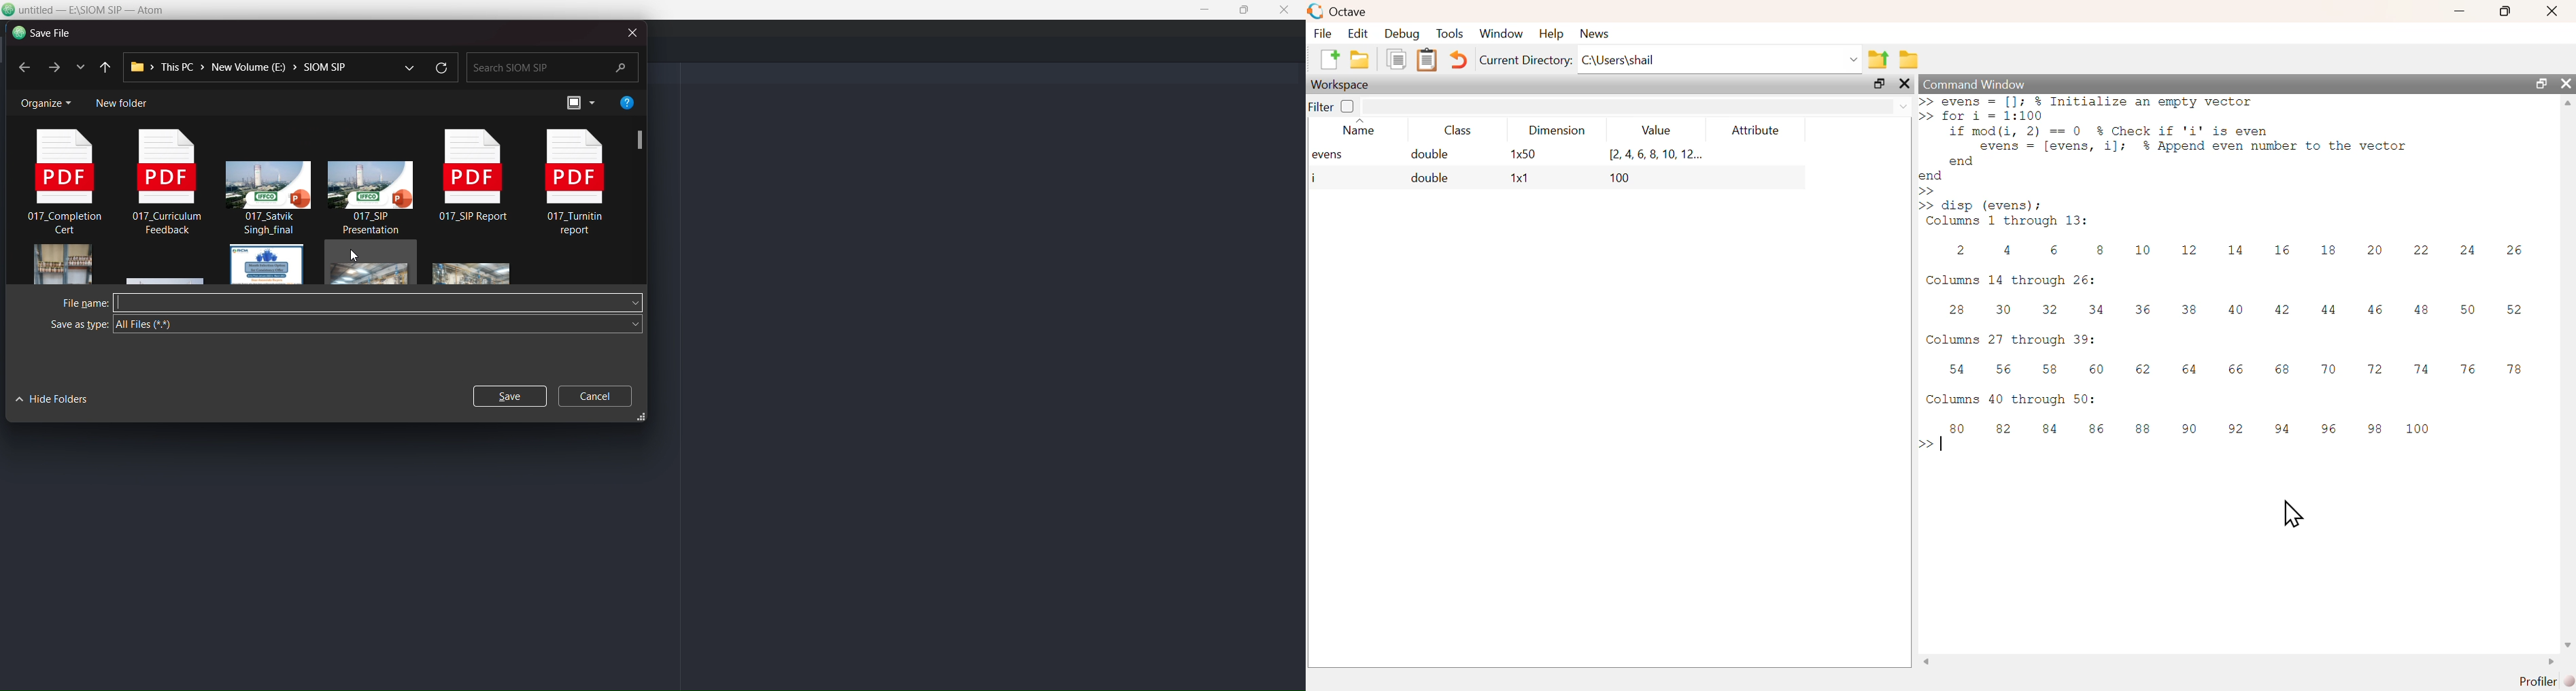  What do you see at coordinates (2296, 512) in the screenshot?
I see `cursor` at bounding box center [2296, 512].